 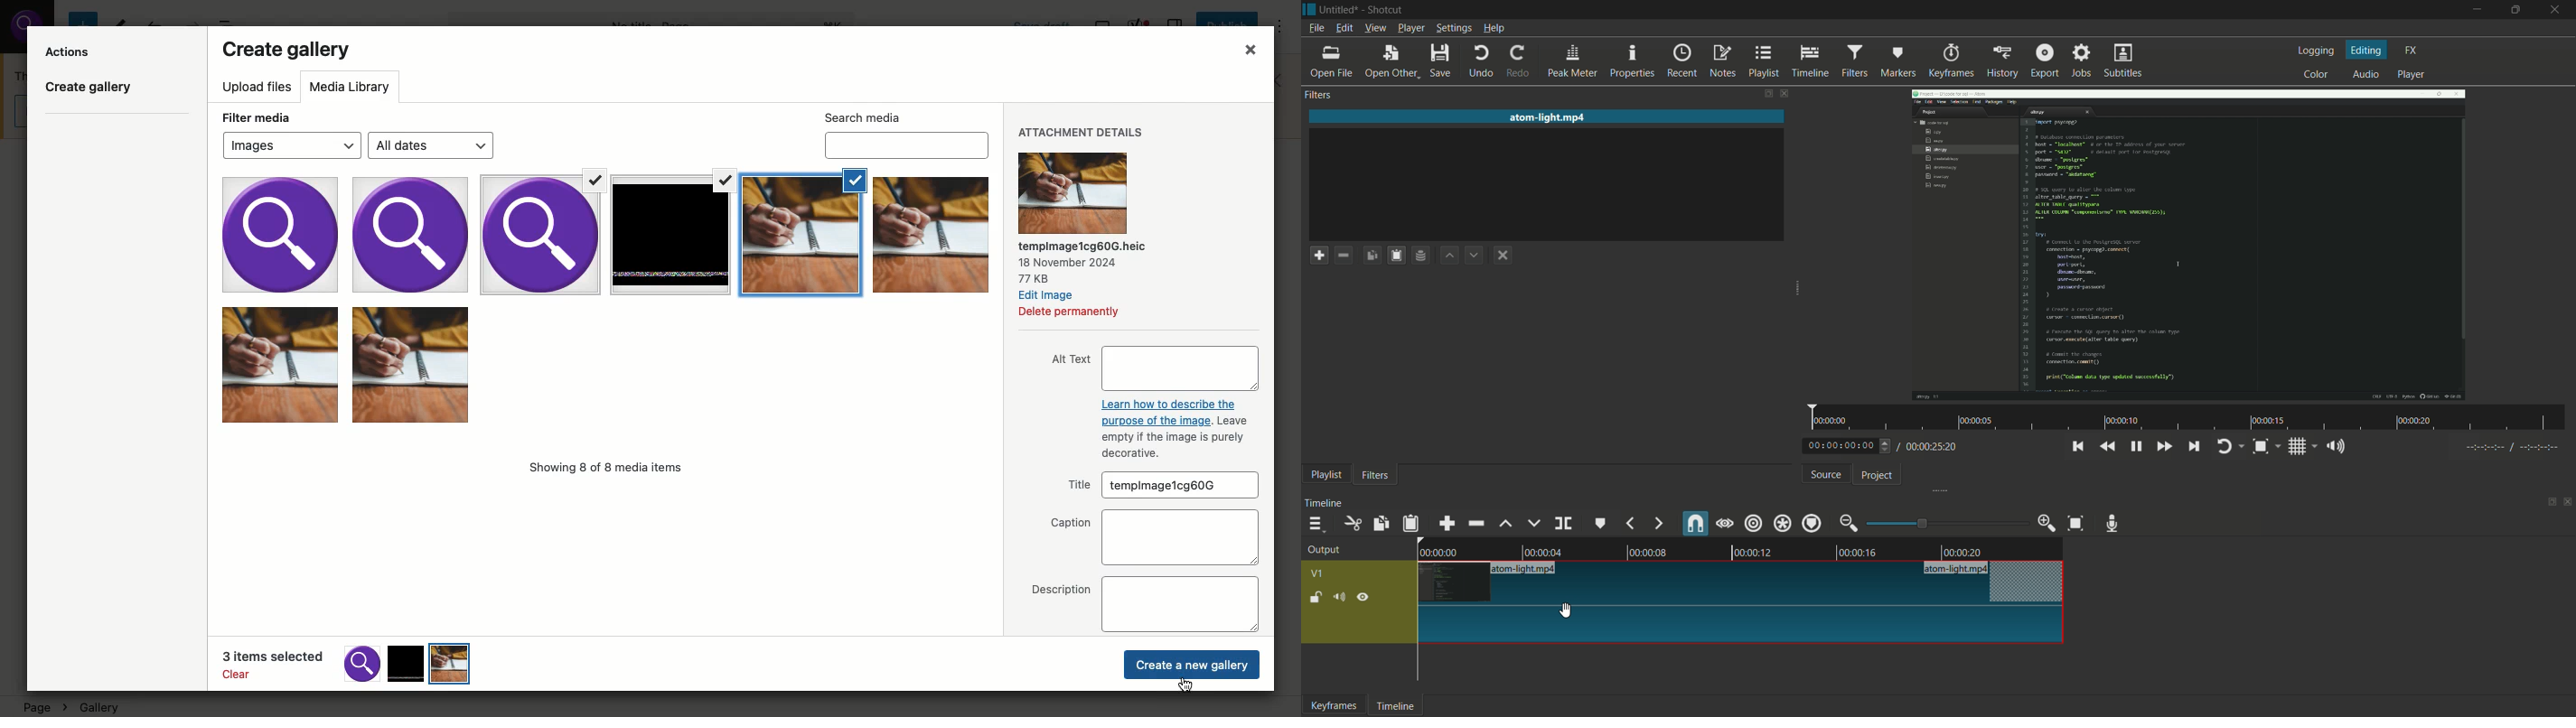 What do you see at coordinates (2224, 447) in the screenshot?
I see `toggle player looping` at bounding box center [2224, 447].